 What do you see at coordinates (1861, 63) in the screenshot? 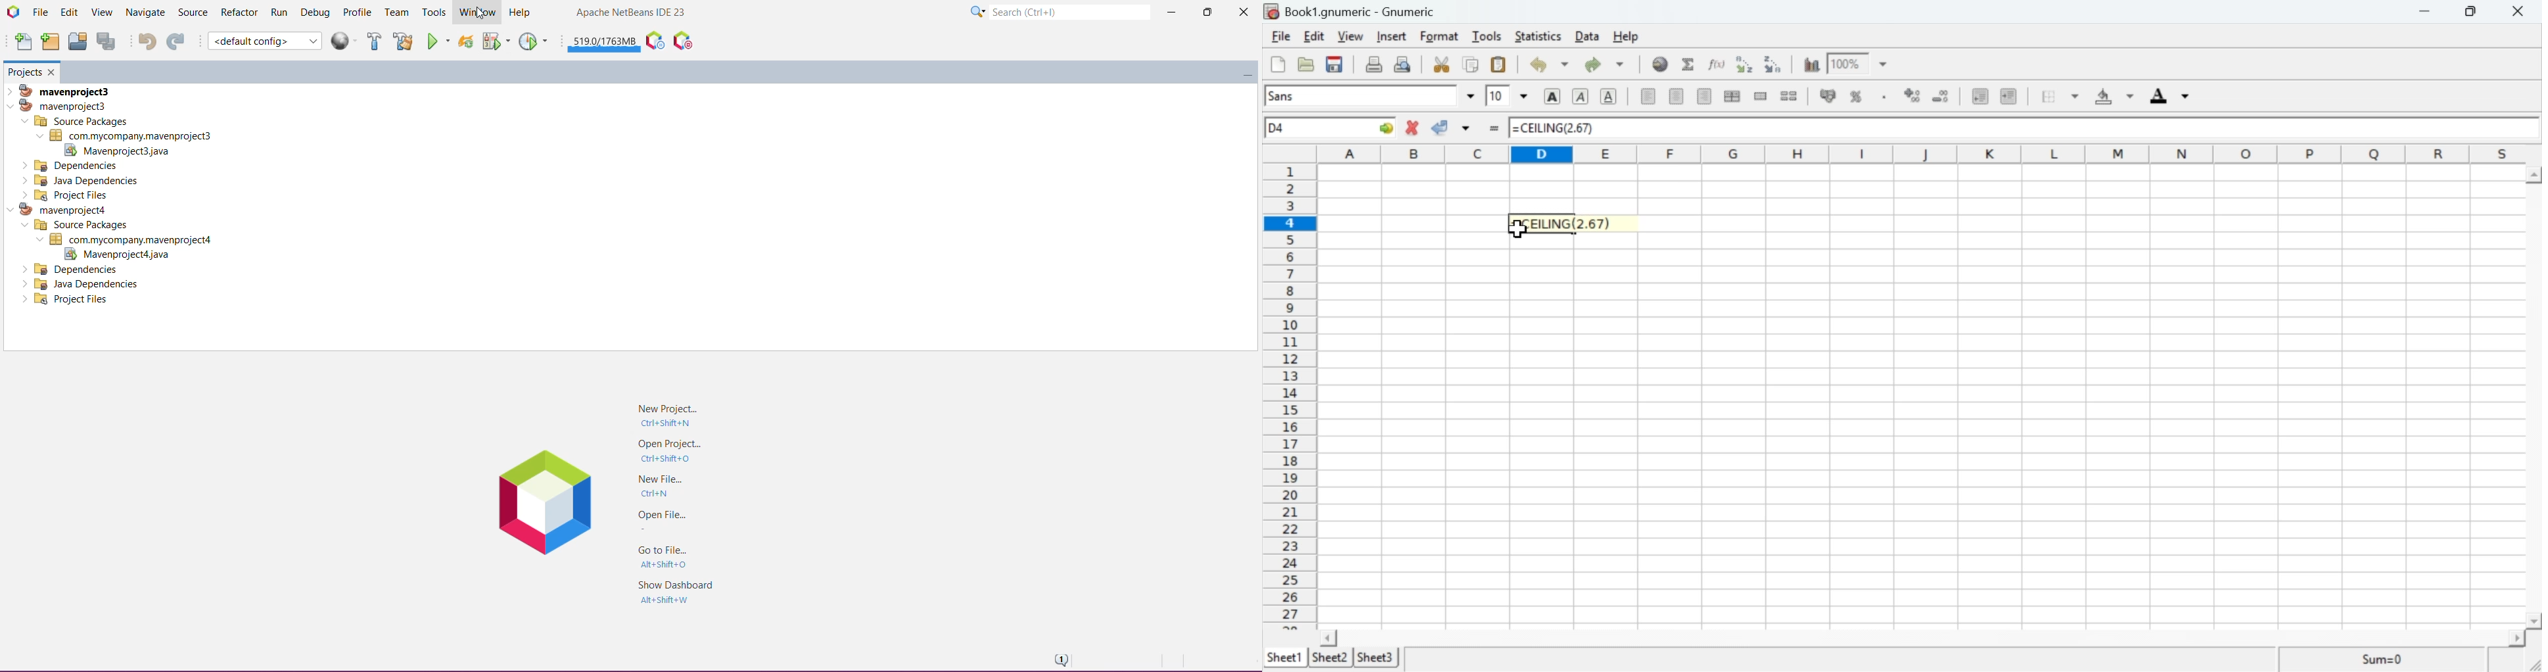
I see `Zoom` at bounding box center [1861, 63].